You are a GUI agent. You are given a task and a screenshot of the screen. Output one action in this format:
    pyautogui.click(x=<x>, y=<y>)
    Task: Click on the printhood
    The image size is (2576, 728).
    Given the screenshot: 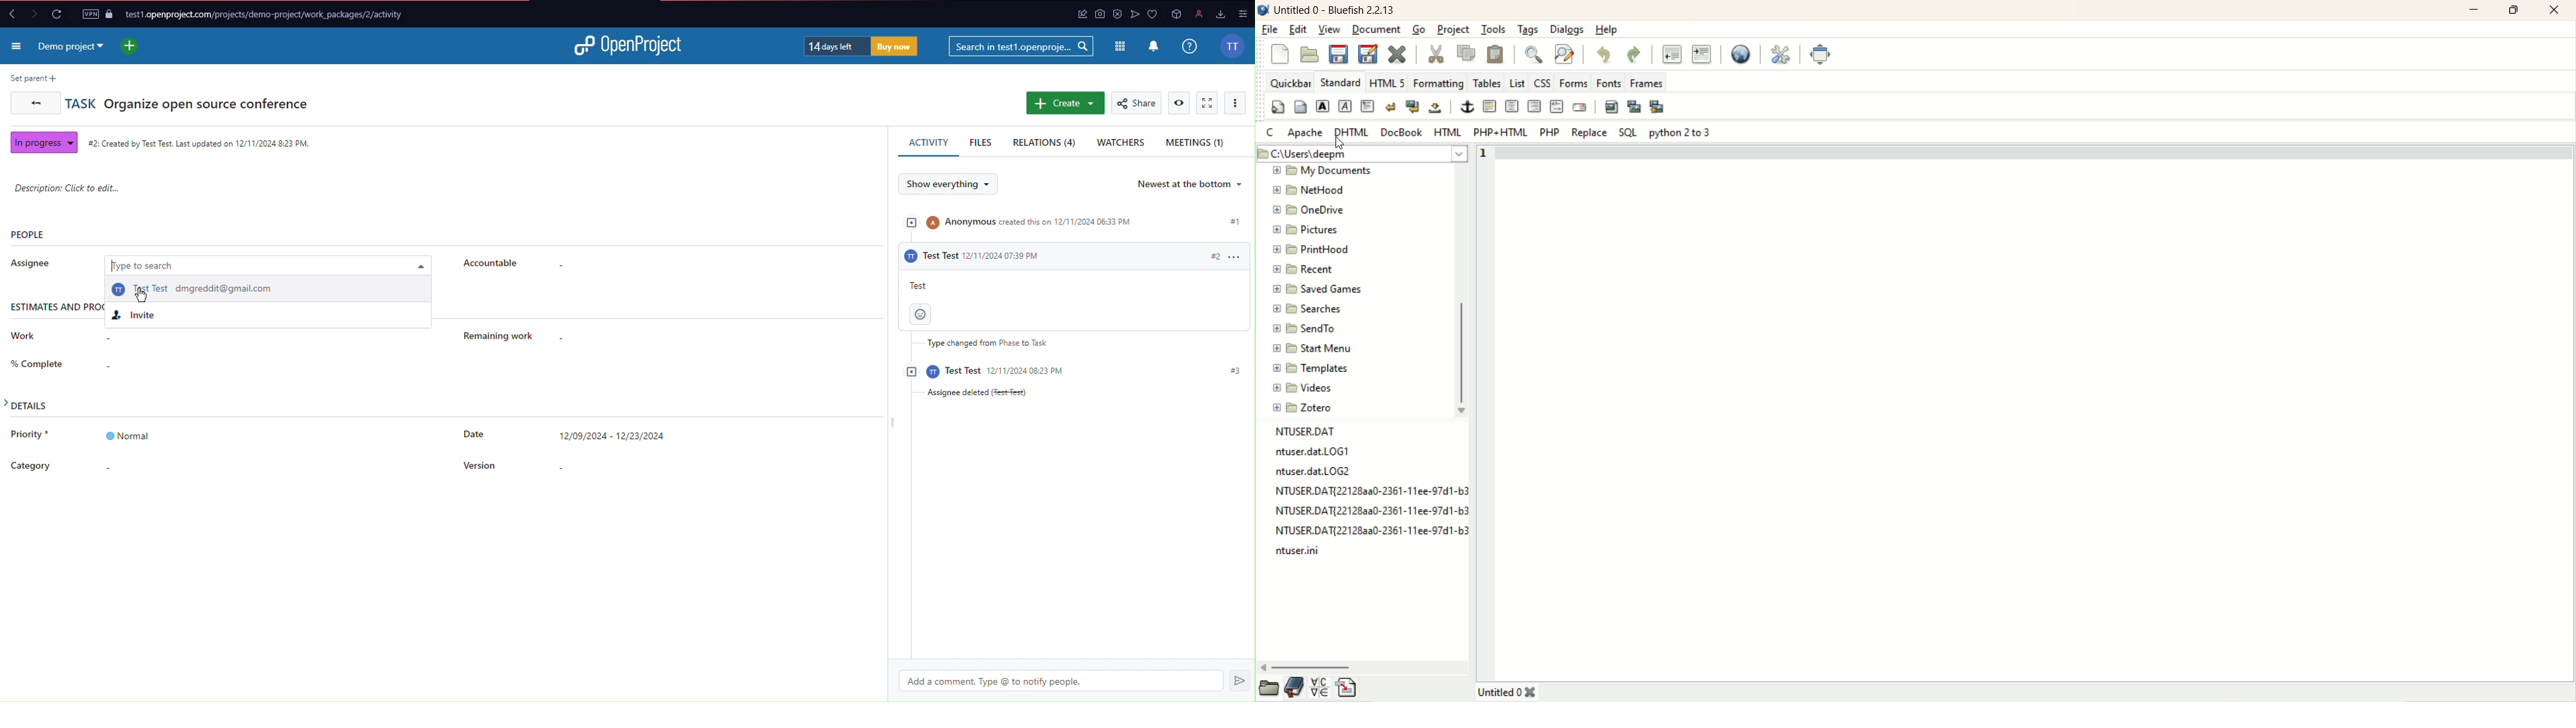 What is the action you would take?
    pyautogui.click(x=1310, y=248)
    